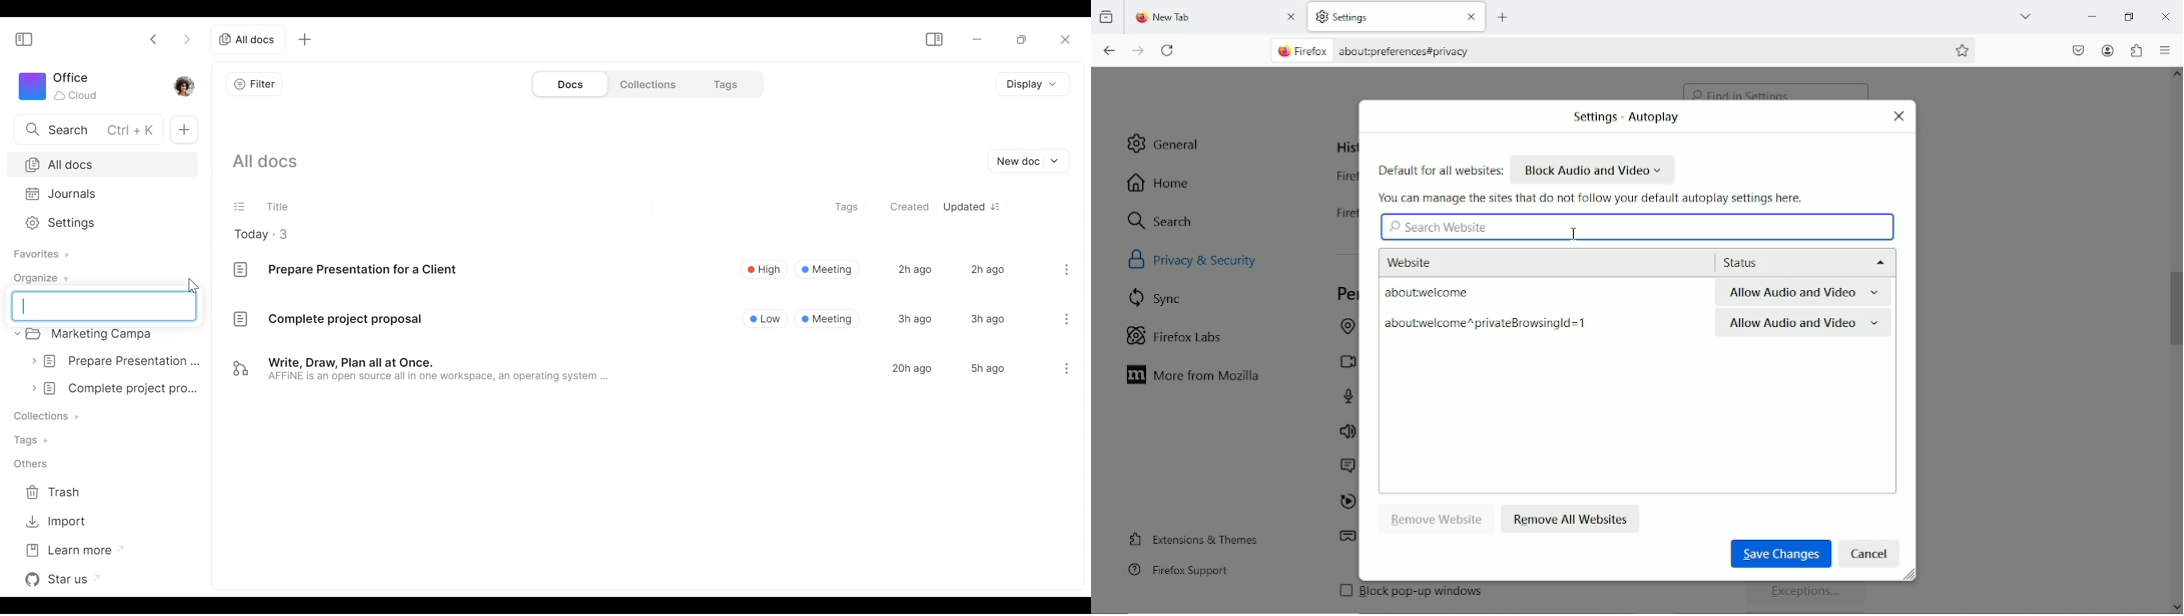 The width and height of the screenshot is (2184, 616). What do you see at coordinates (2077, 48) in the screenshot?
I see `save to pocket` at bounding box center [2077, 48].